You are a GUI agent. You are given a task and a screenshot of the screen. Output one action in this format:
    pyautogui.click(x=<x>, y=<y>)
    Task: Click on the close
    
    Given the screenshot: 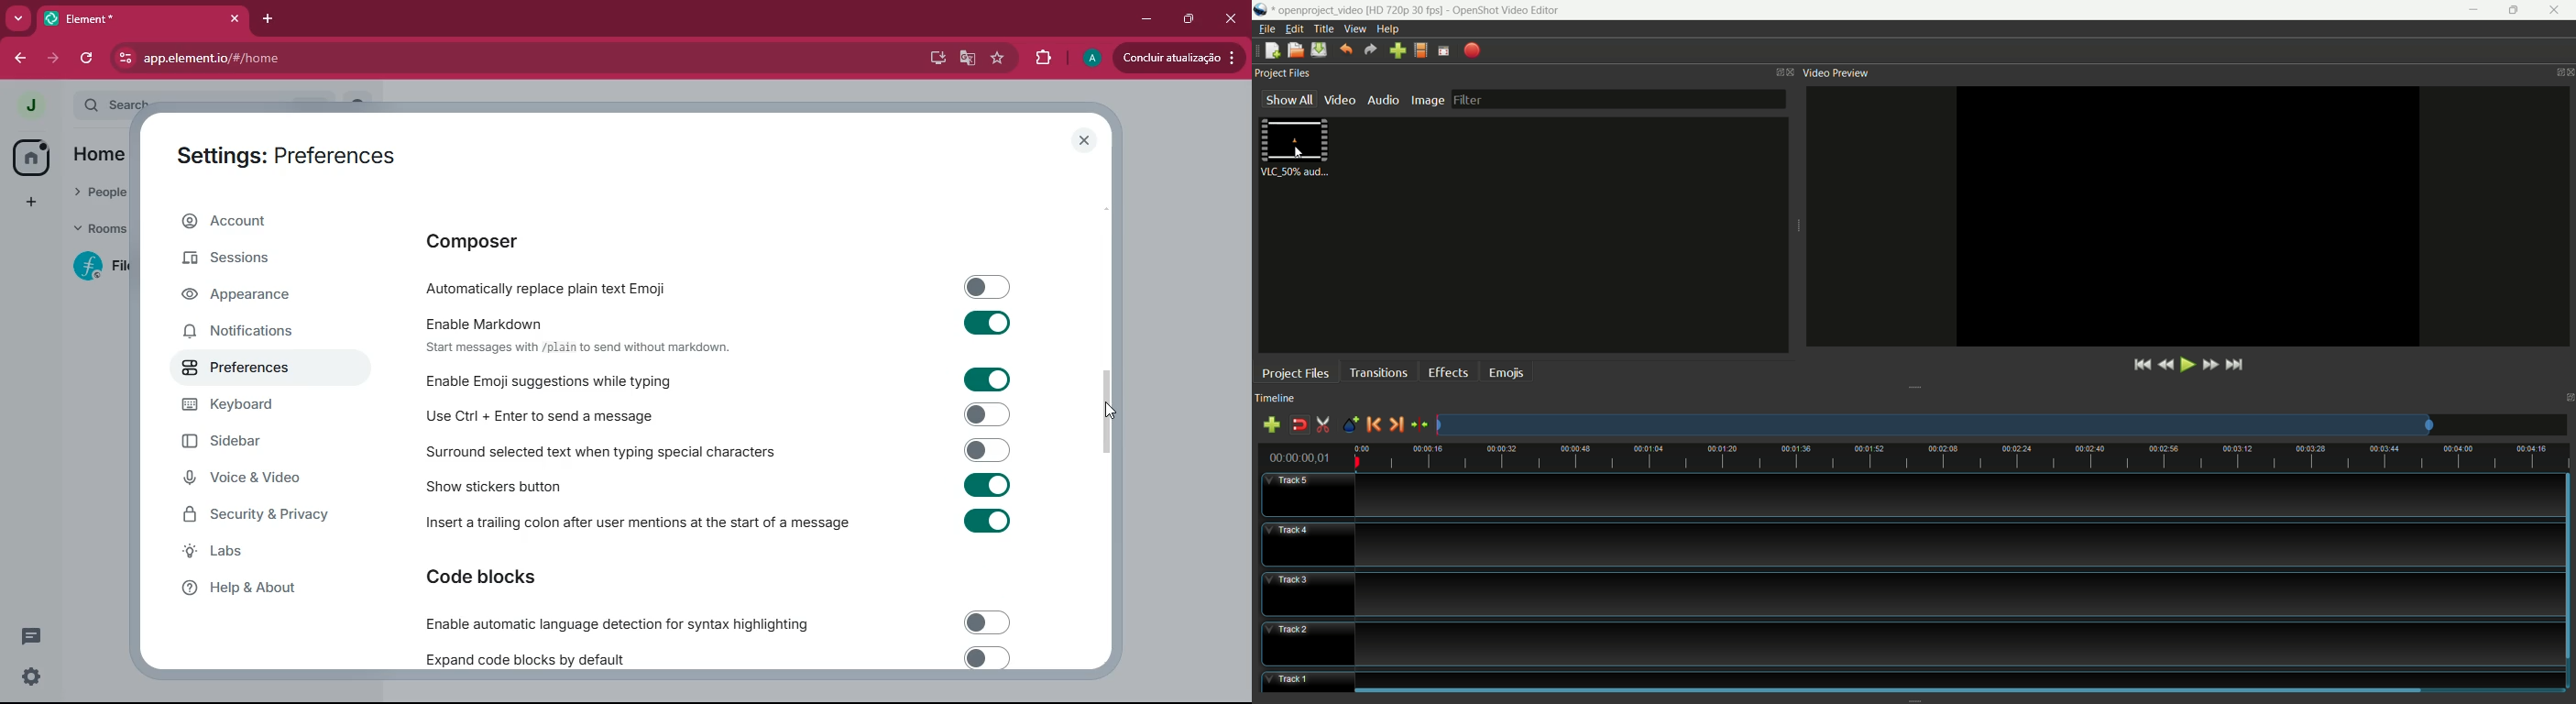 What is the action you would take?
    pyautogui.click(x=1086, y=142)
    